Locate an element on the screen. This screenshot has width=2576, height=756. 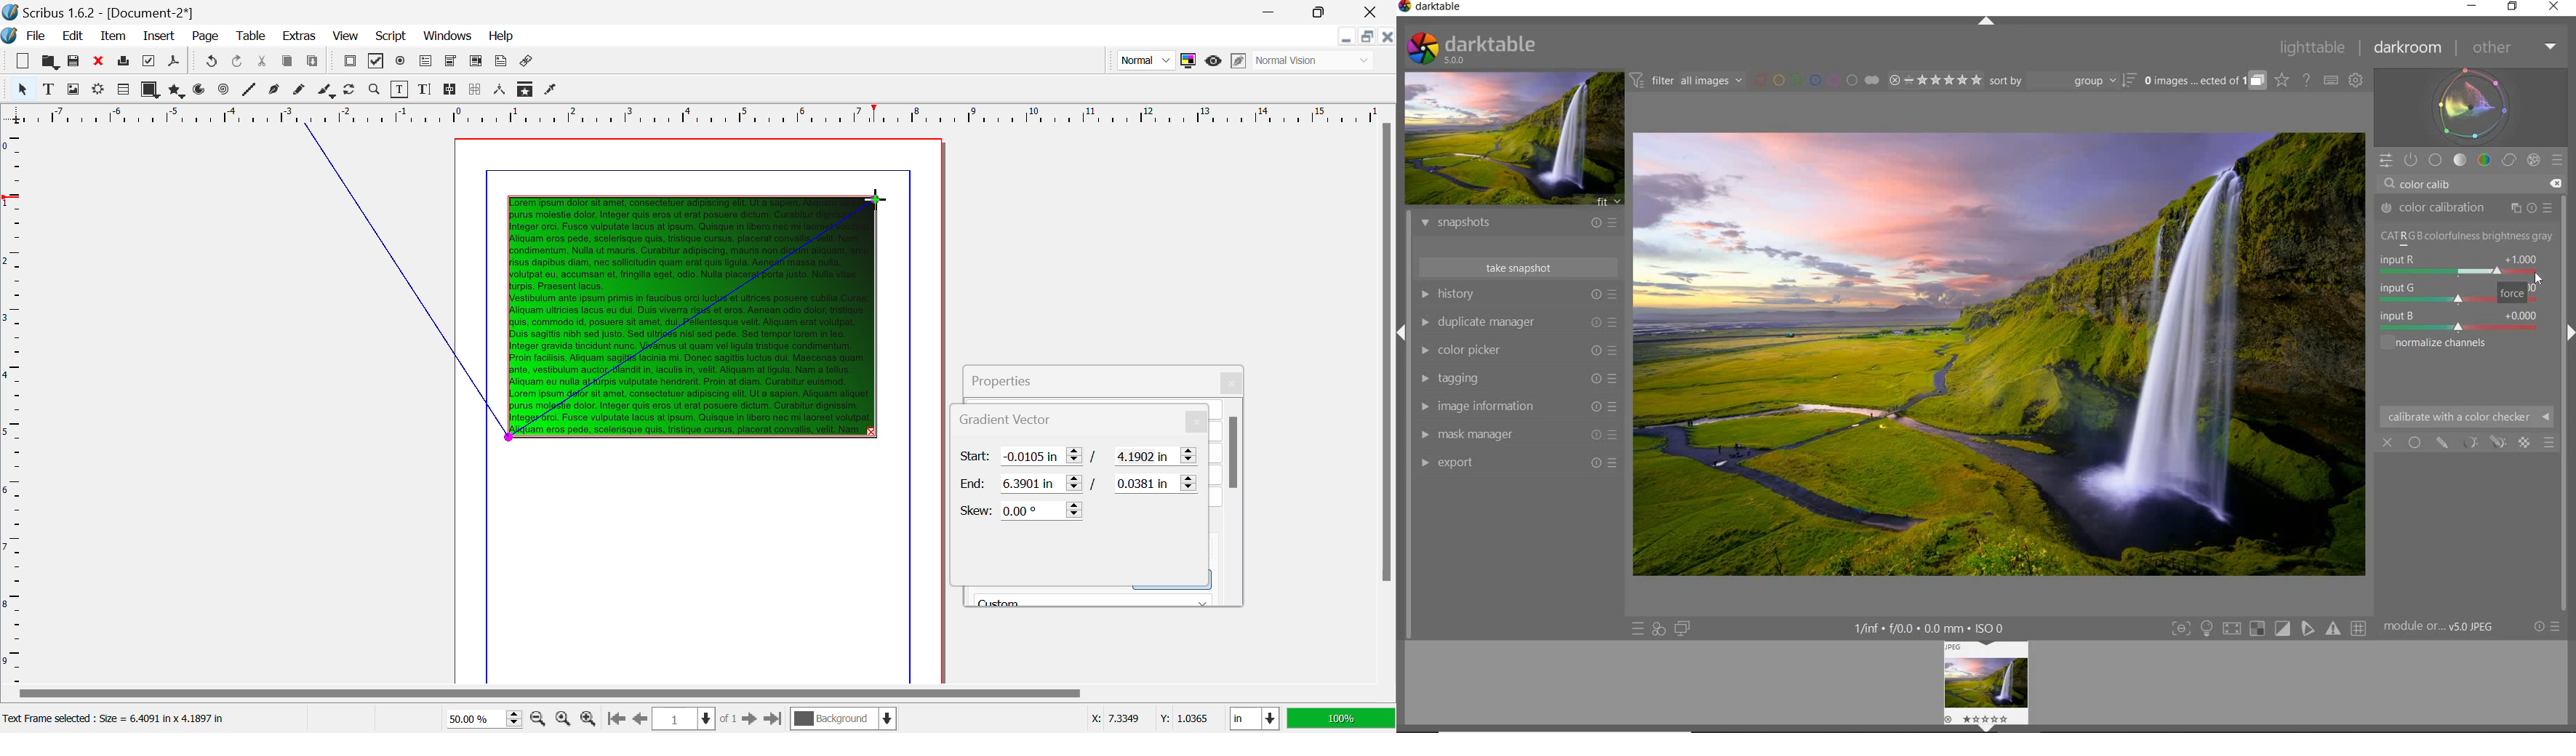
Pdf List Box is located at coordinates (476, 63).